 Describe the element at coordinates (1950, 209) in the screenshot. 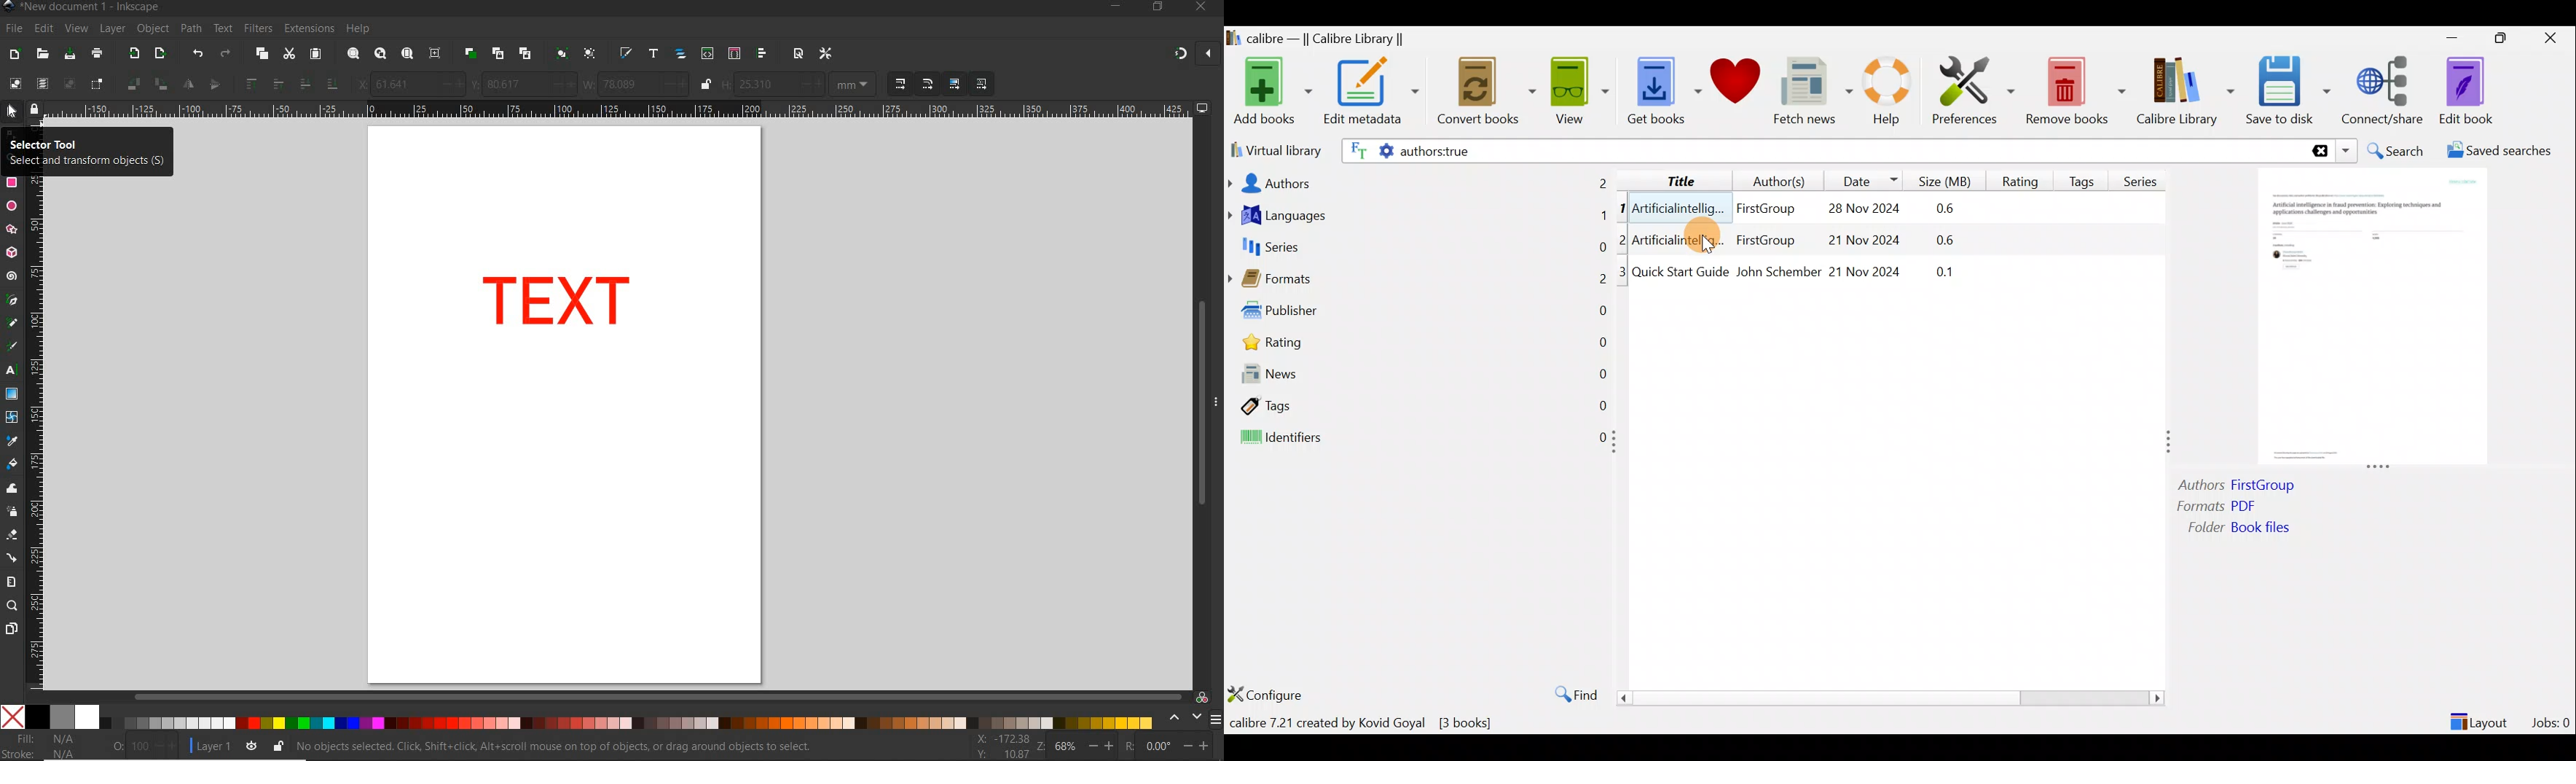

I see `0.6` at that location.